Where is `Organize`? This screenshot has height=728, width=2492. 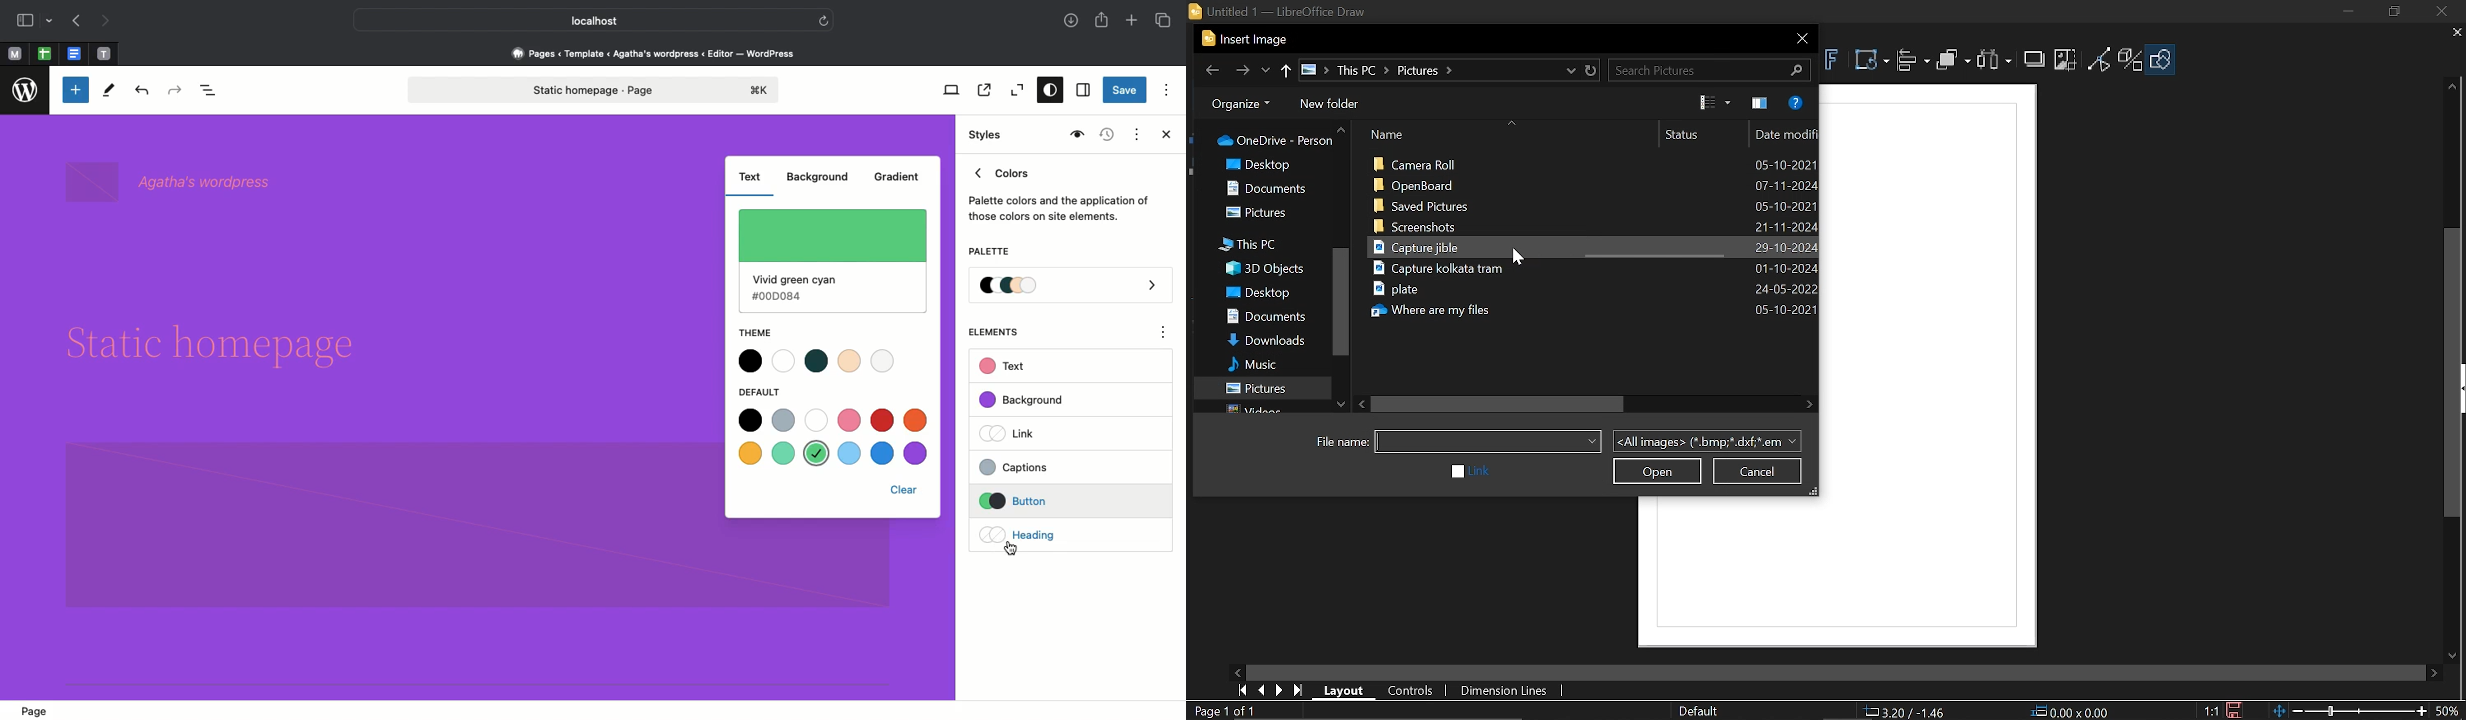
Organize is located at coordinates (1240, 106).